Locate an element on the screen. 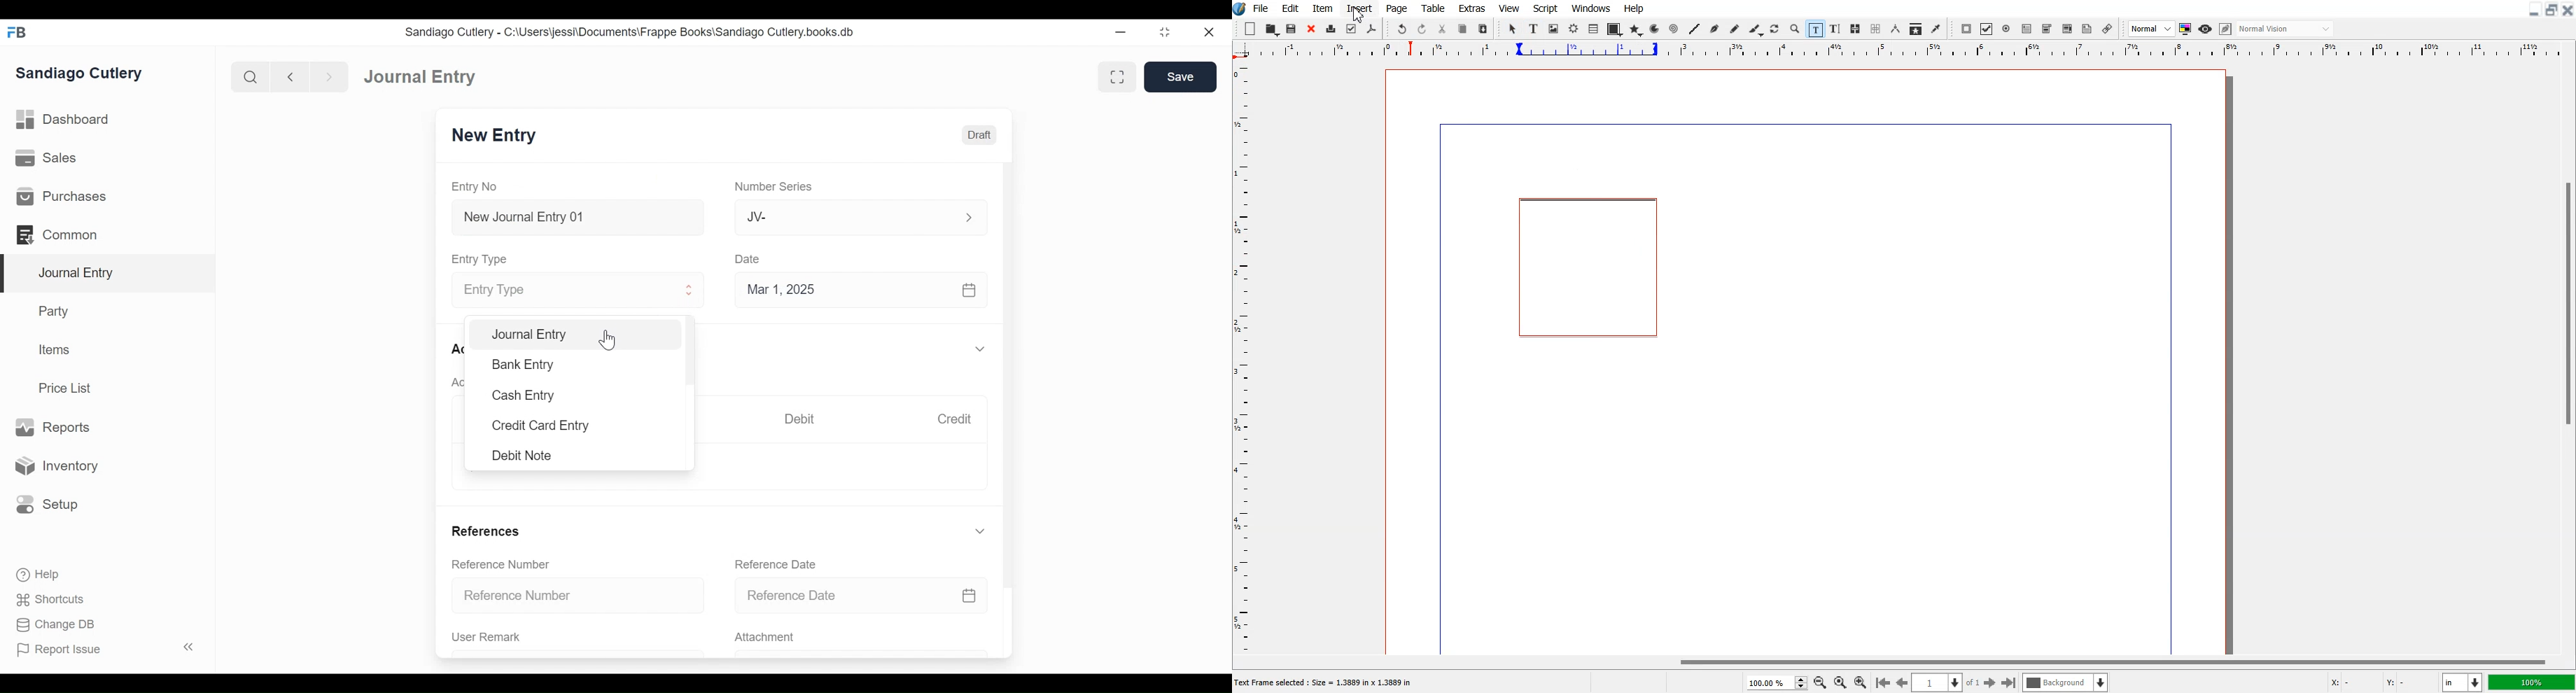 Image resolution: width=2576 pixels, height=700 pixels. Credit Card Entry is located at coordinates (556, 425).